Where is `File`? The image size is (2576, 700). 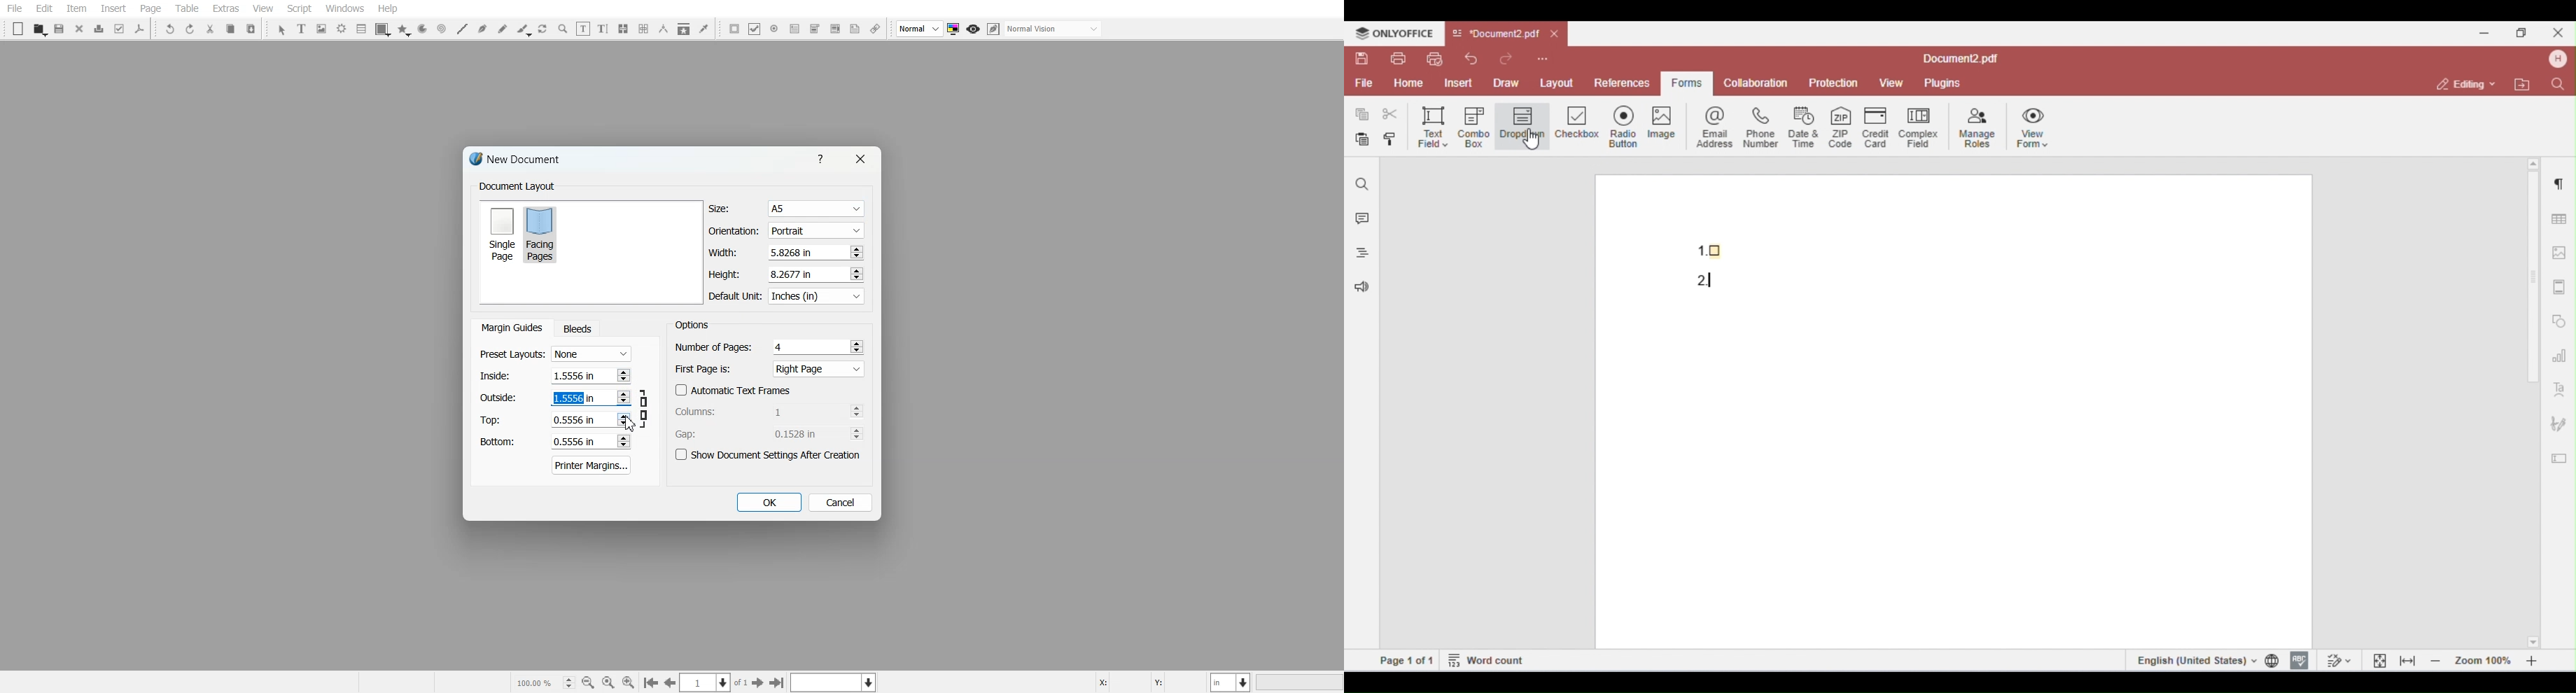 File is located at coordinates (15, 8).